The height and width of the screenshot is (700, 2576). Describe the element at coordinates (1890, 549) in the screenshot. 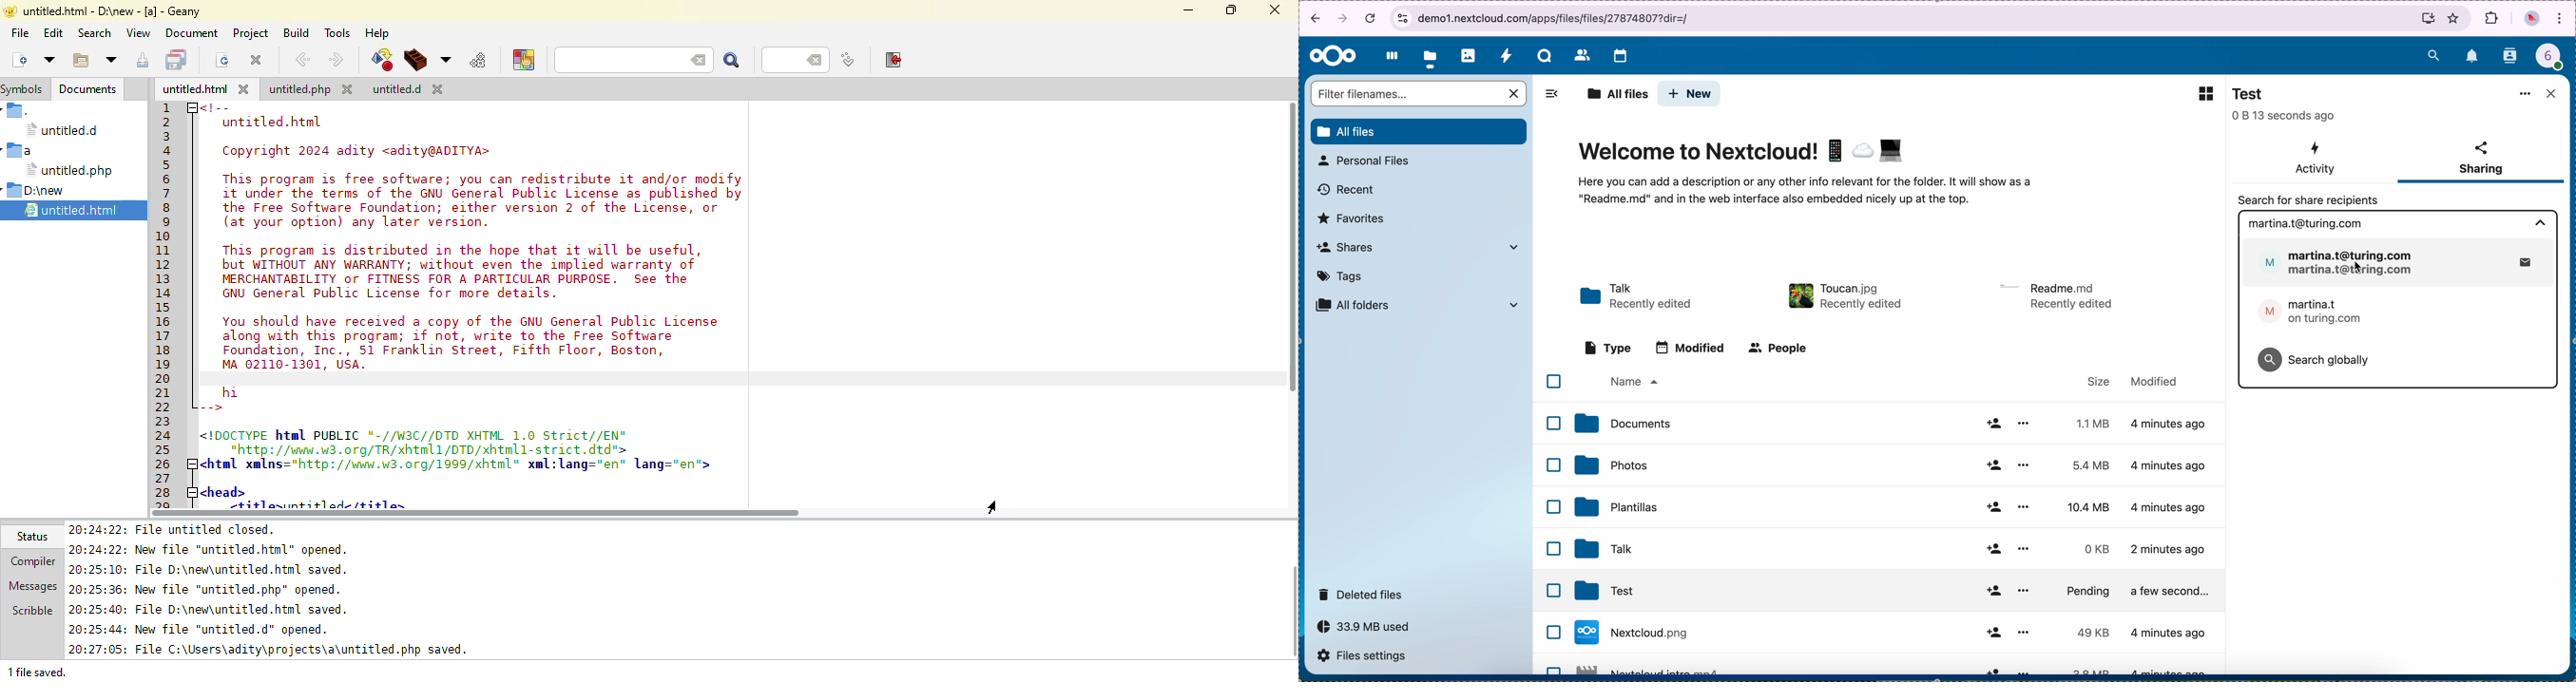

I see `Talk` at that location.